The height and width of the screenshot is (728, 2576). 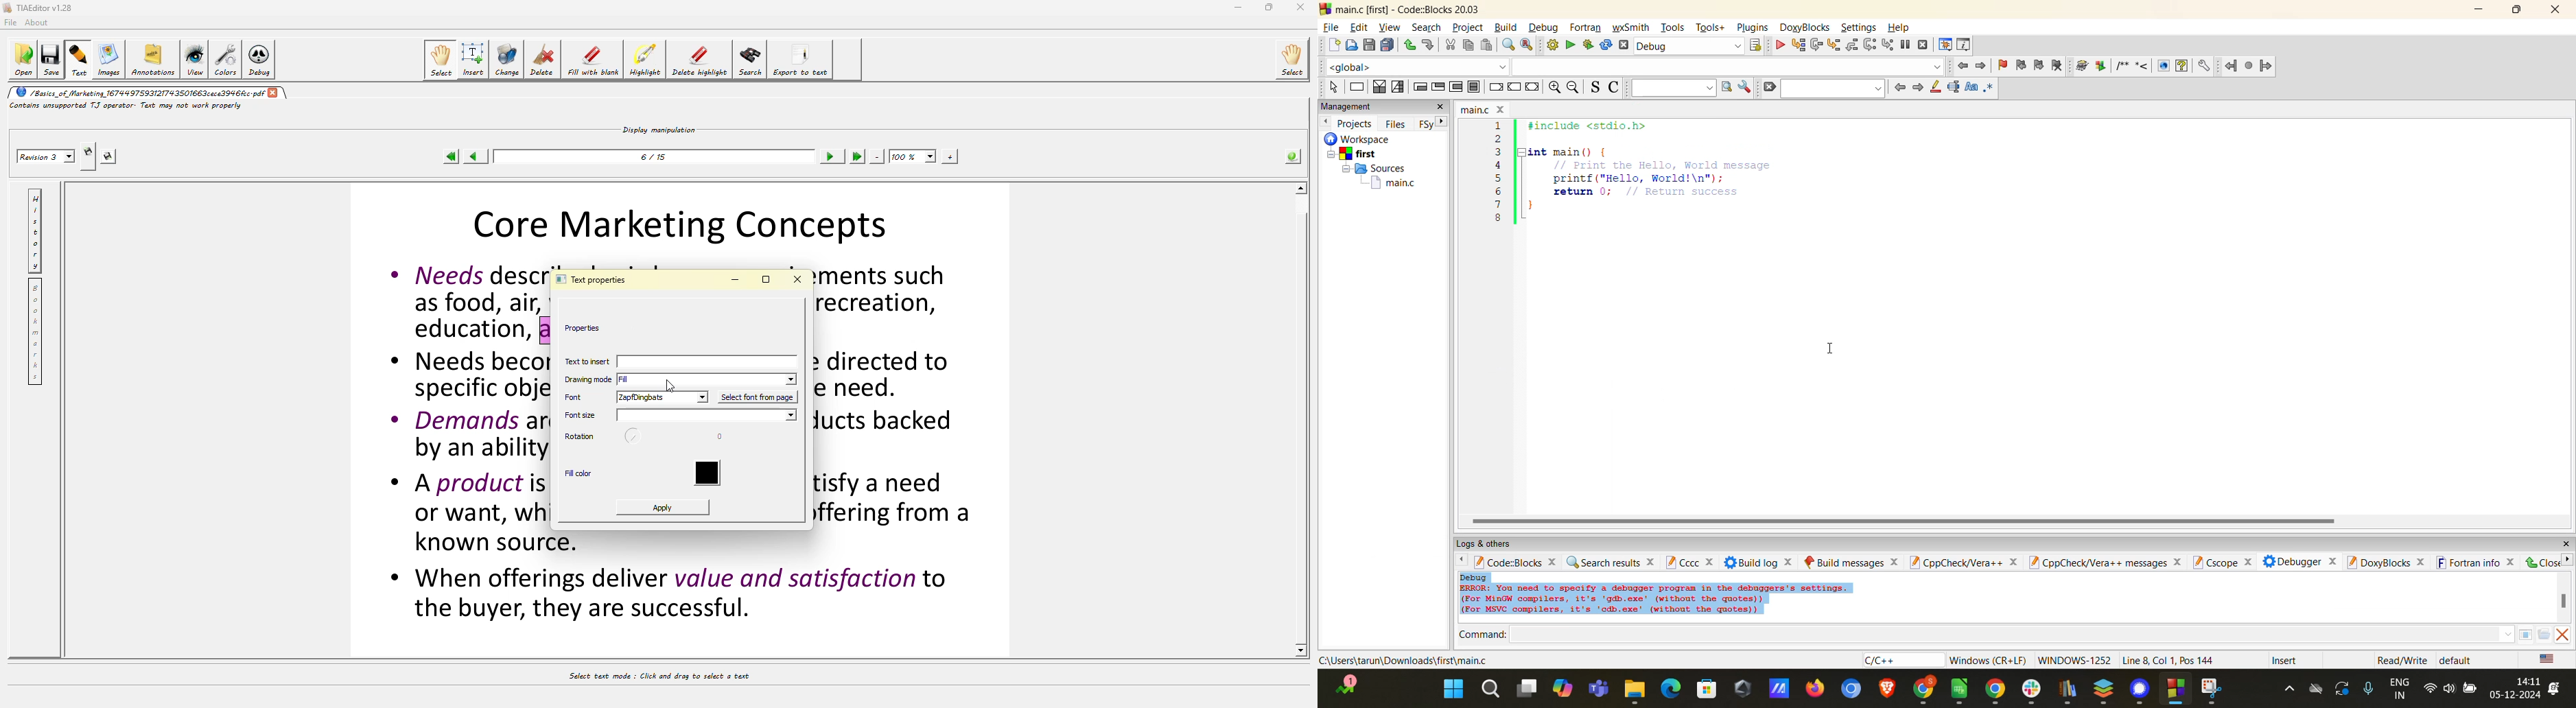 What do you see at coordinates (1834, 45) in the screenshot?
I see `step into` at bounding box center [1834, 45].